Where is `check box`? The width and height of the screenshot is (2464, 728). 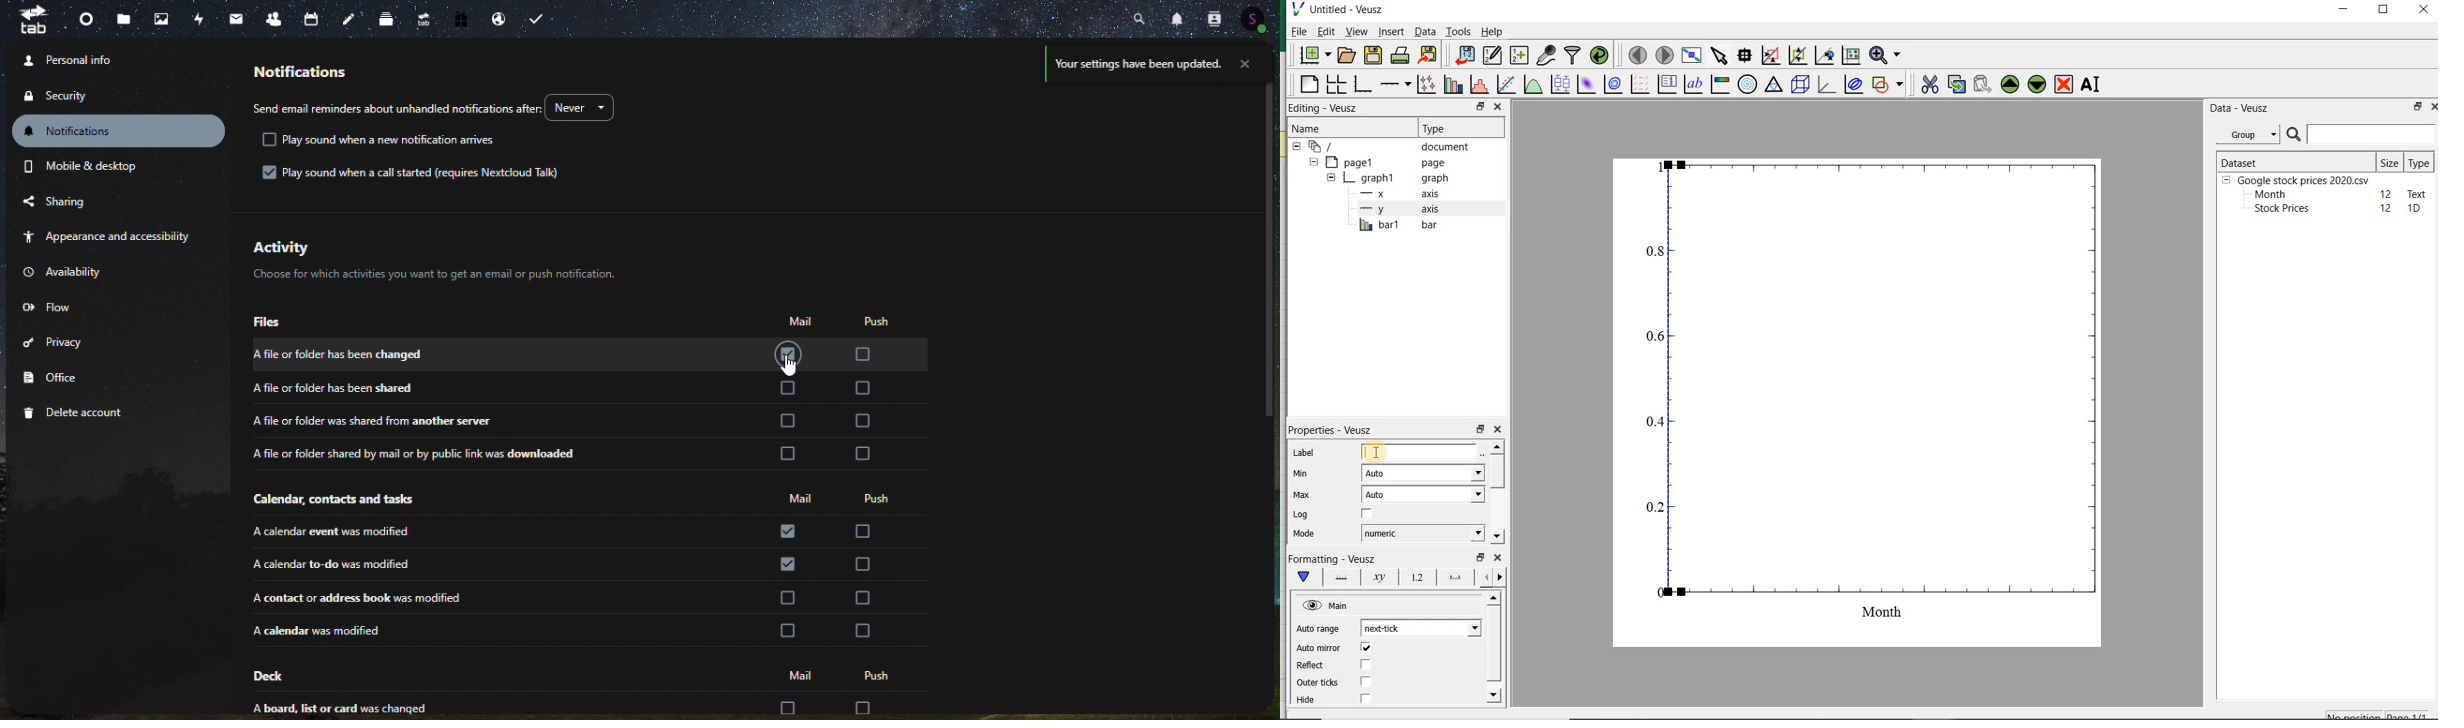
check box is located at coordinates (864, 632).